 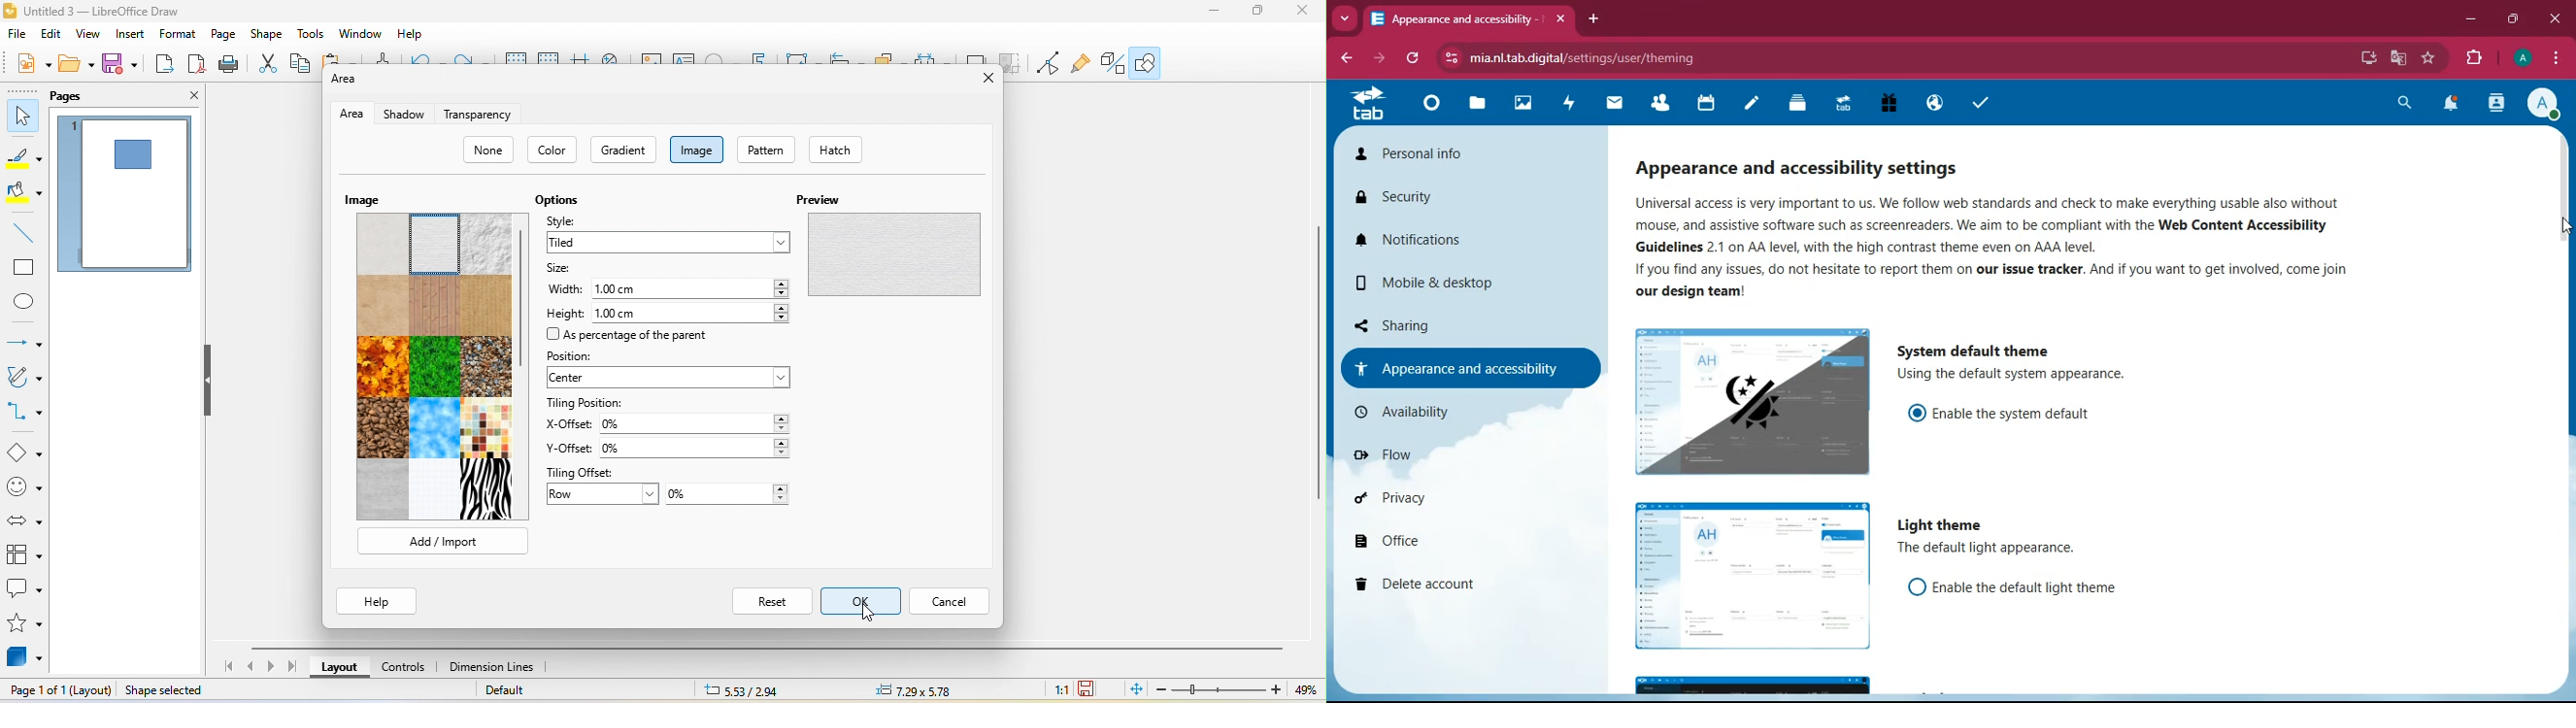 I want to click on gift, so click(x=1888, y=103).